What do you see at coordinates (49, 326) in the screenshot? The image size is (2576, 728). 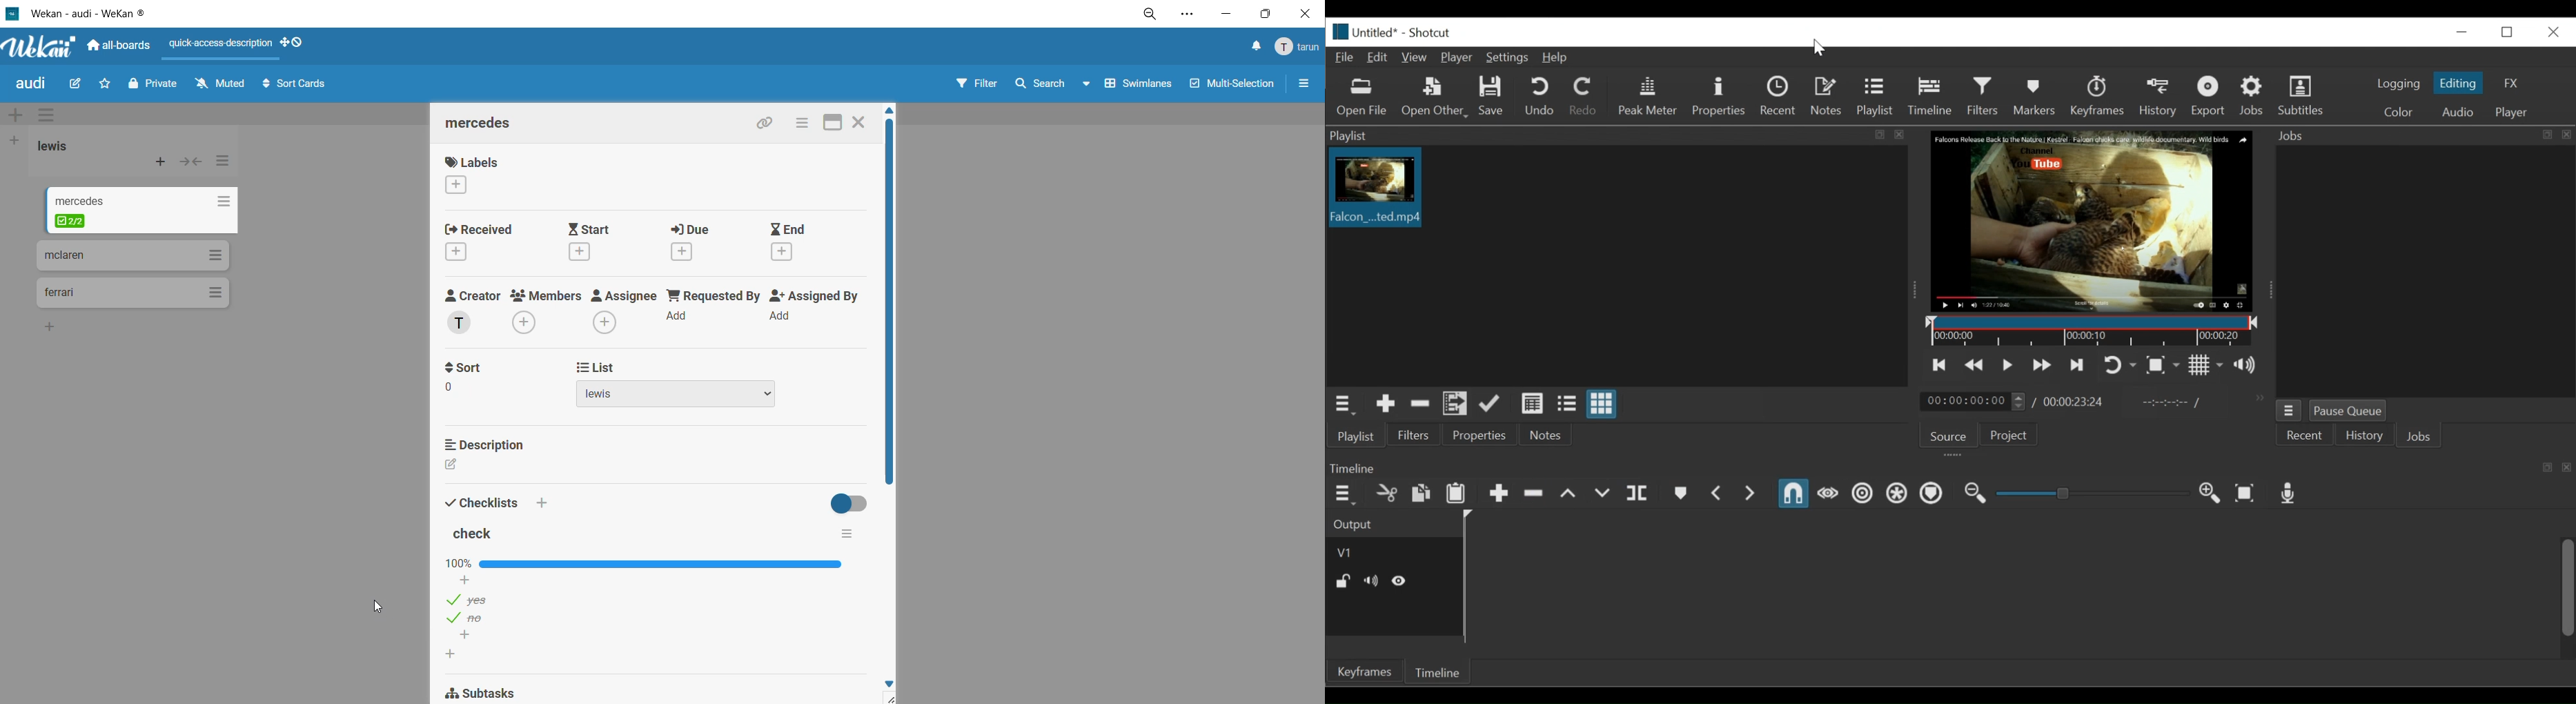 I see `add` at bounding box center [49, 326].